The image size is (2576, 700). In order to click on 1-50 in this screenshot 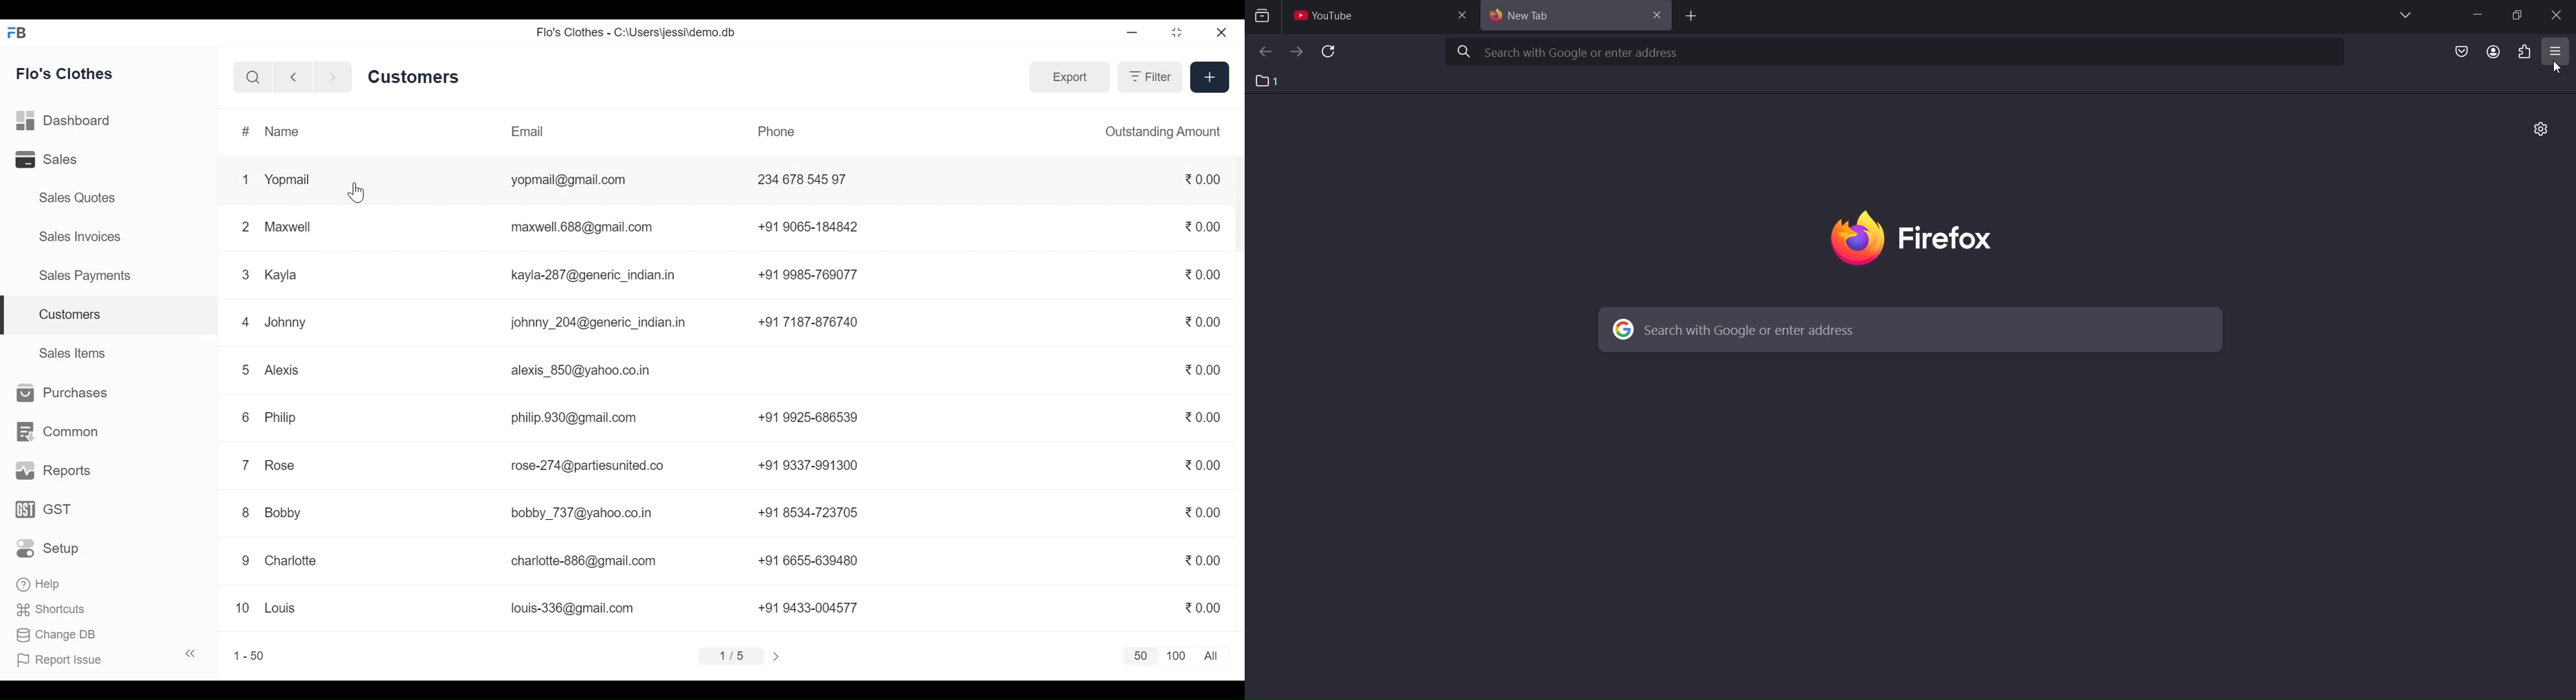, I will do `click(250, 656)`.